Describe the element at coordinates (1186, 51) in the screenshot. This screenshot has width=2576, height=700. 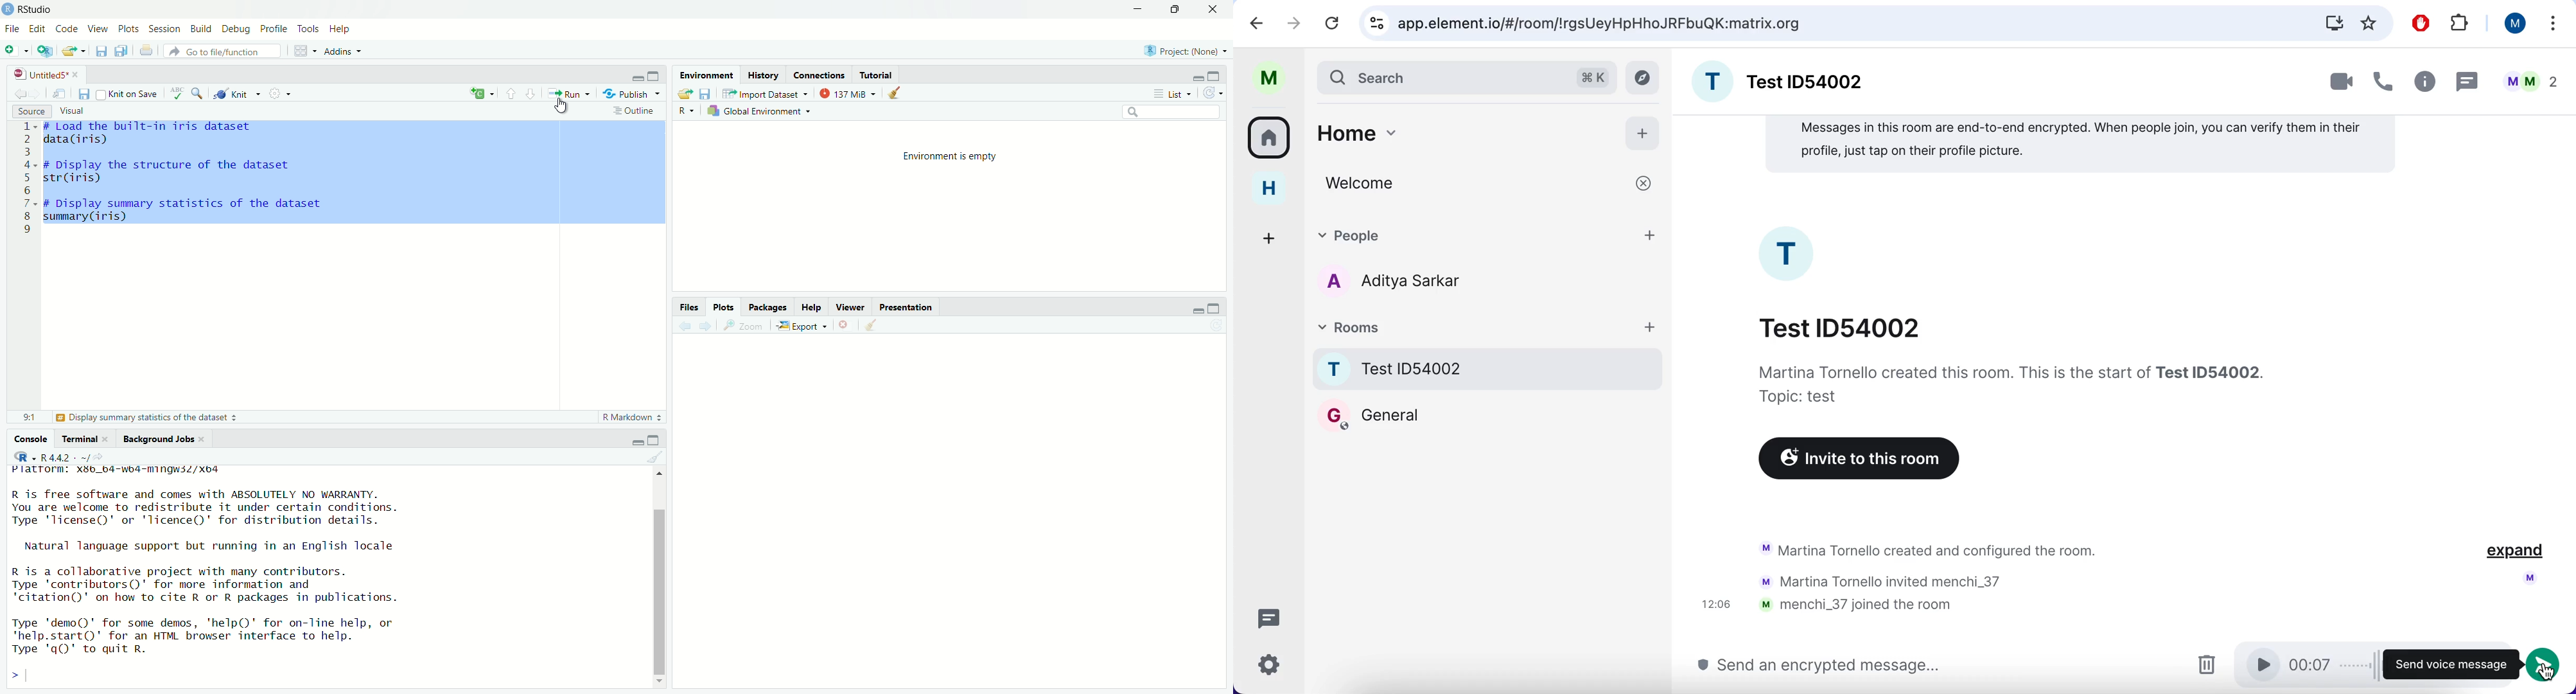
I see `Project: (None)` at that location.